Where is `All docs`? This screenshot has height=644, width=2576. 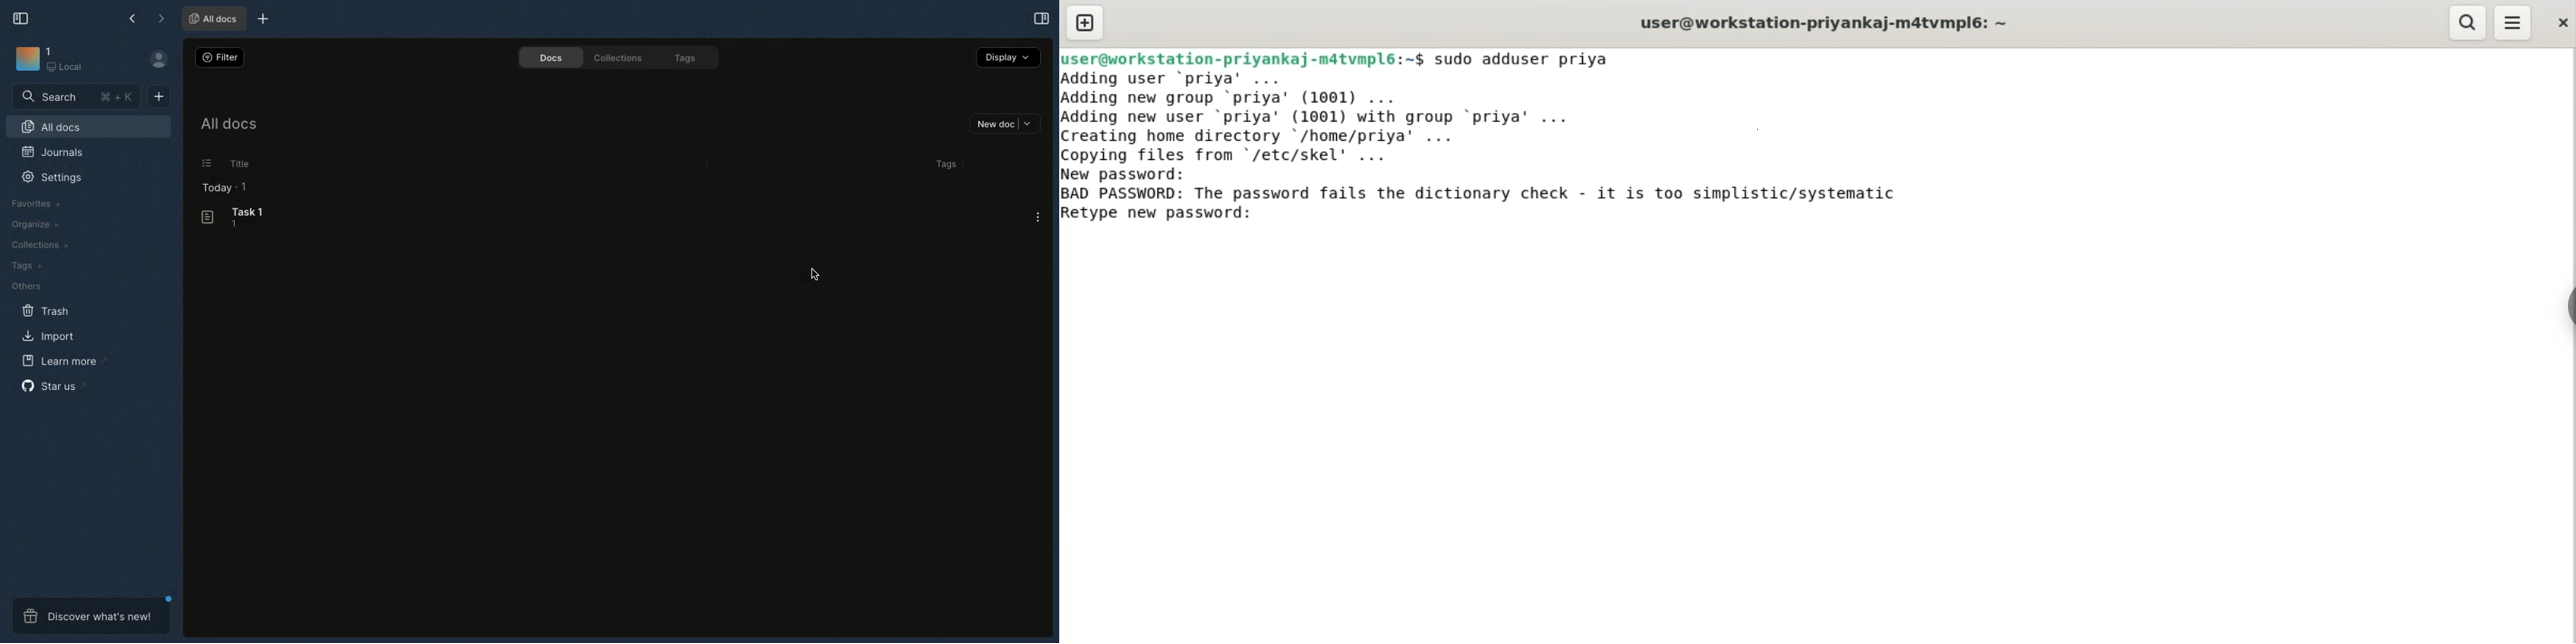 All docs is located at coordinates (51, 126).